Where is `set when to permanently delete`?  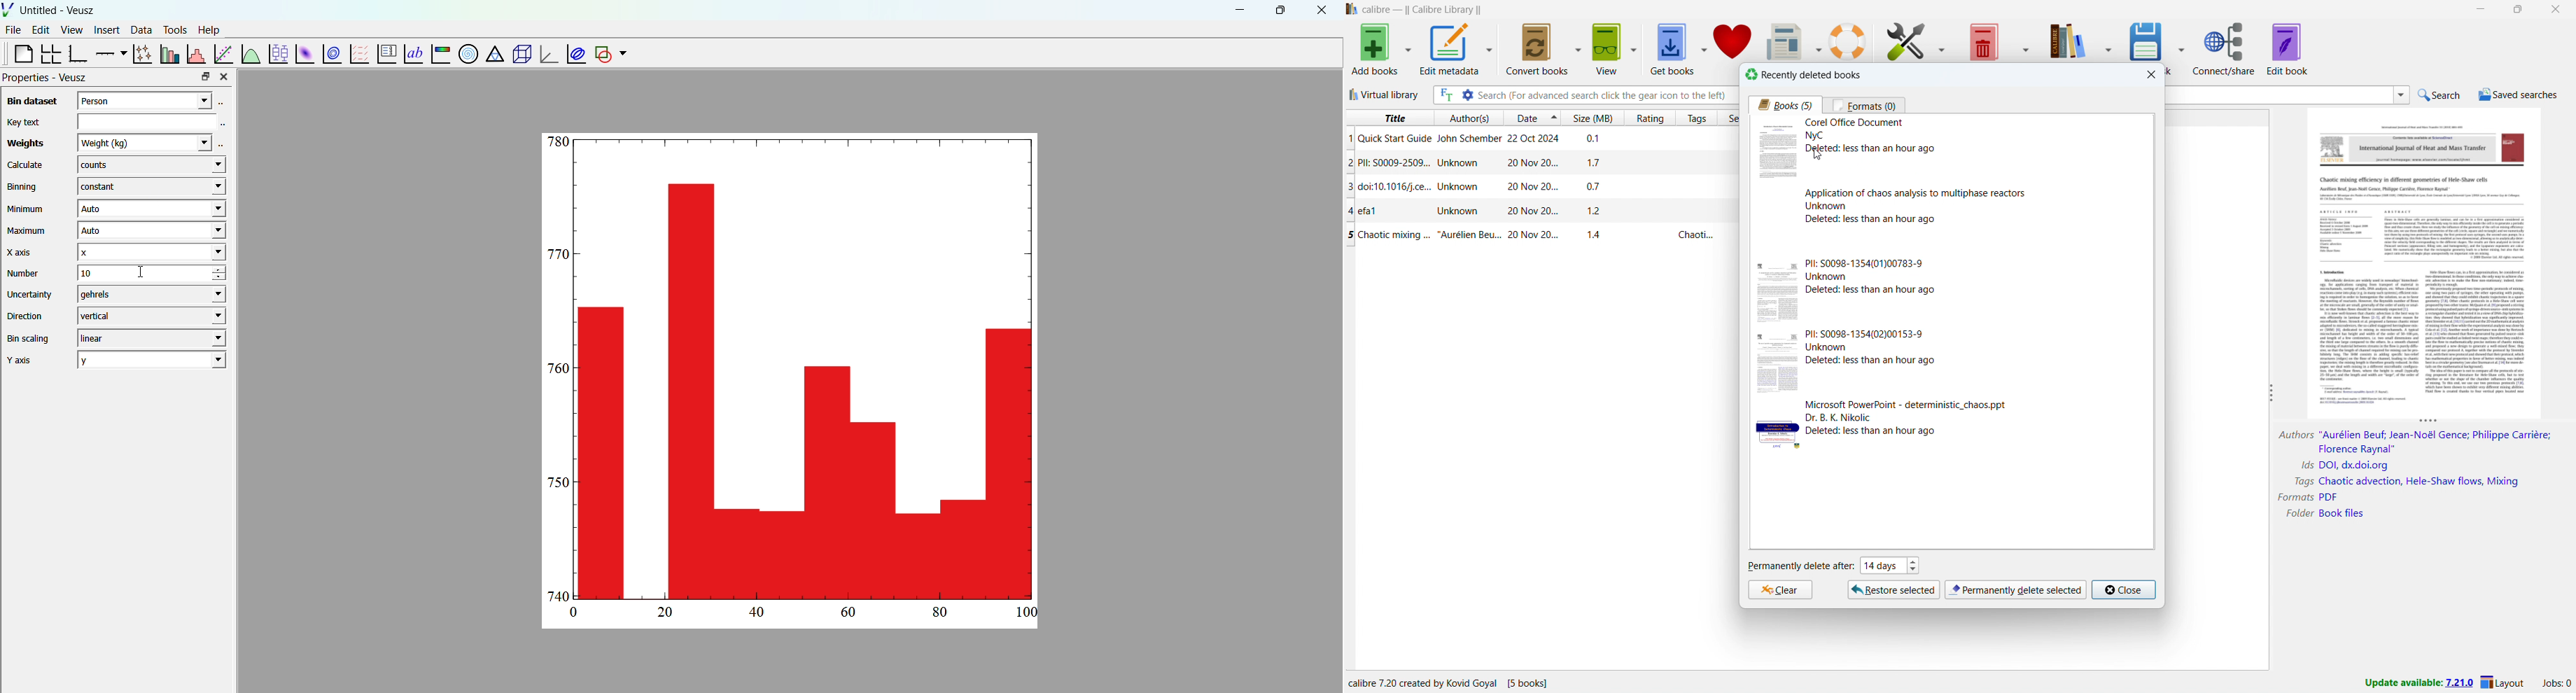
set when to permanently delete is located at coordinates (1889, 565).